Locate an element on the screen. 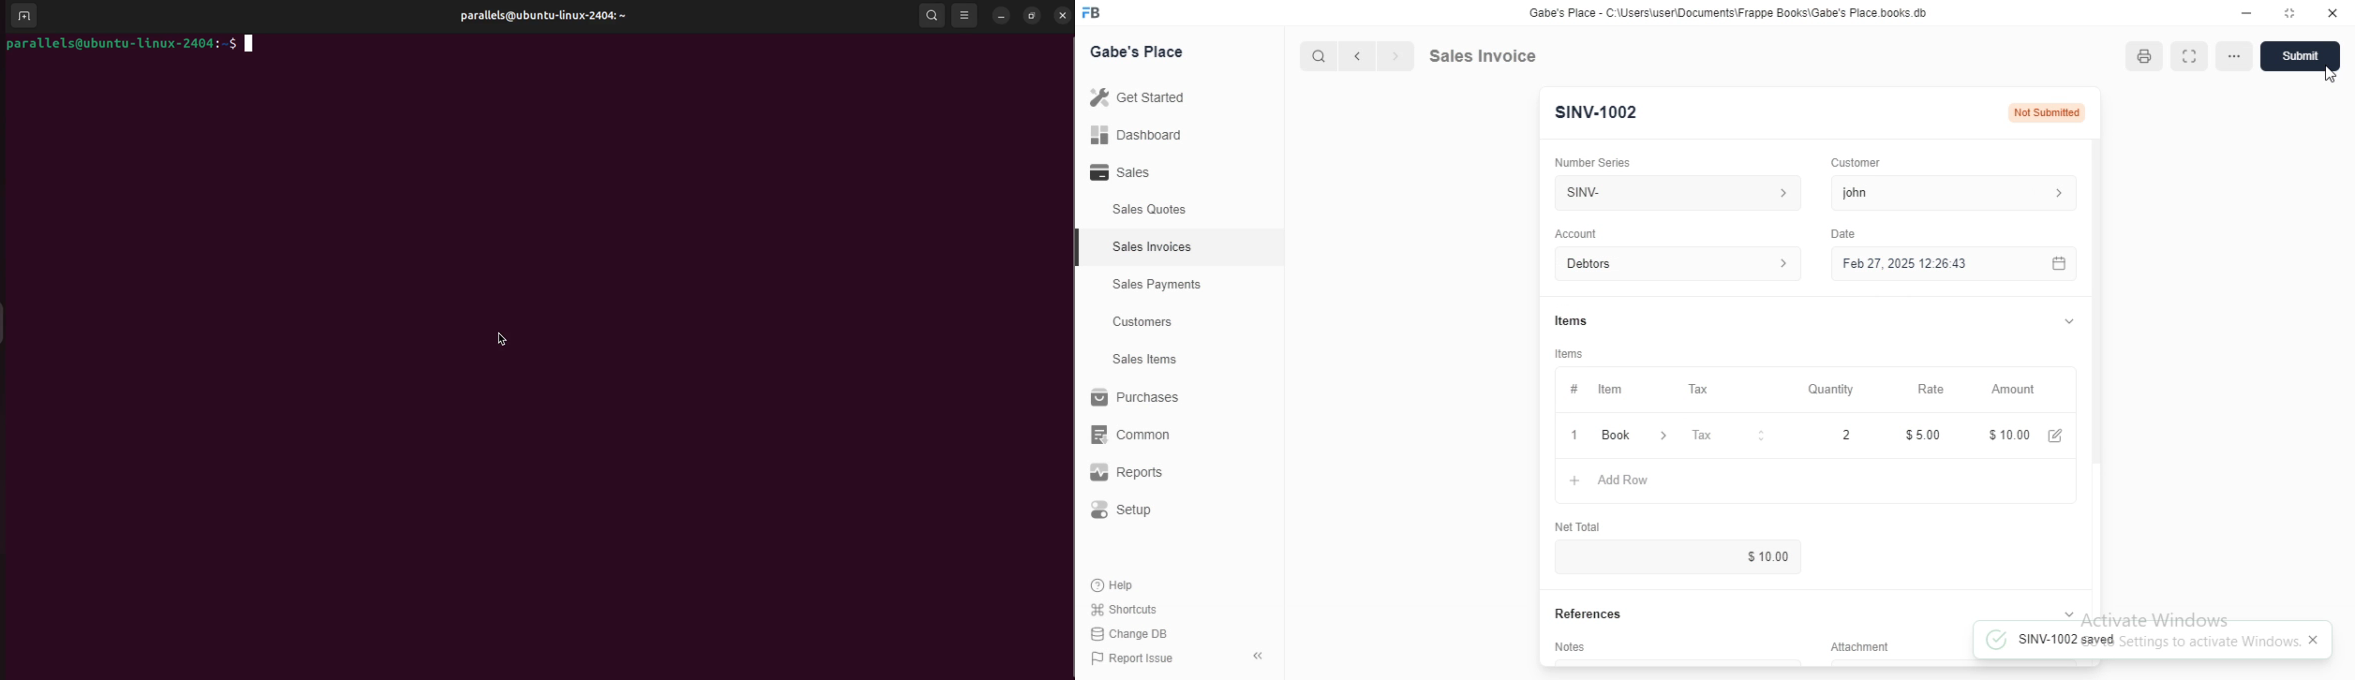 The image size is (2380, 700). Expand is located at coordinates (2064, 321).